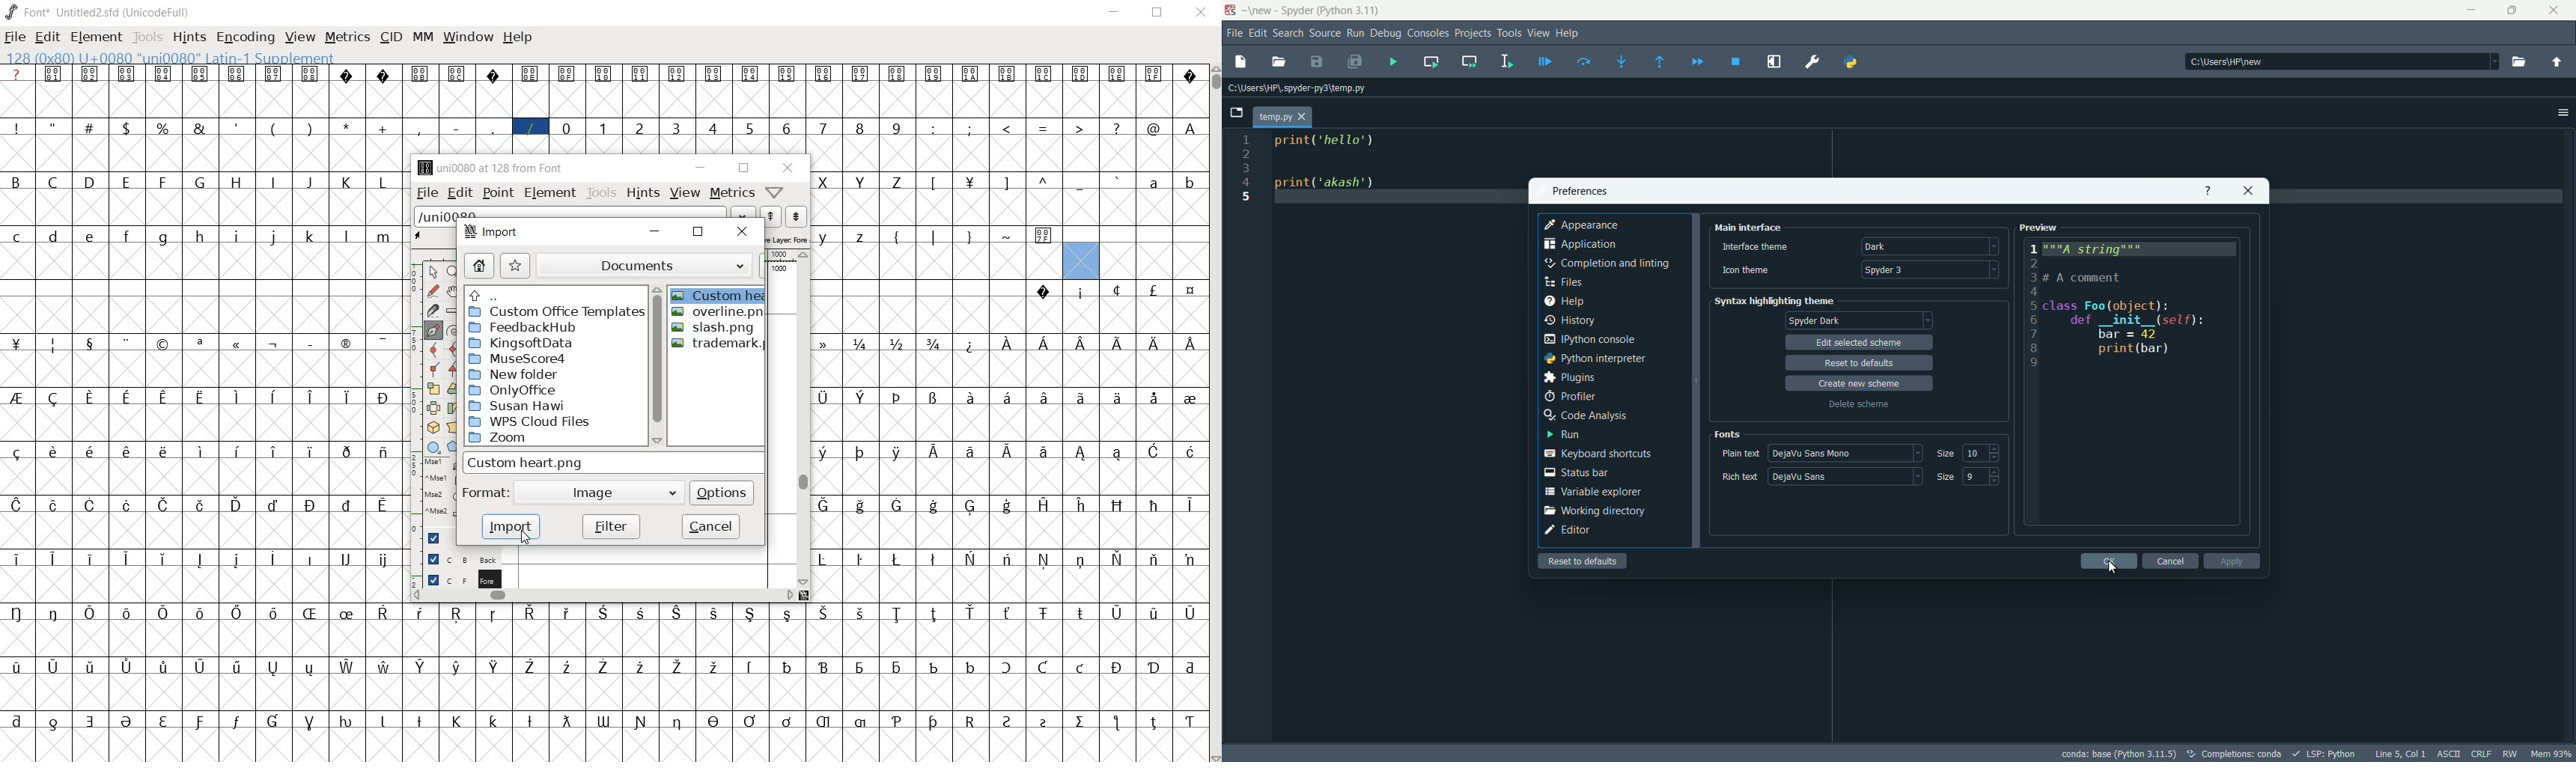  Describe the element at coordinates (16, 344) in the screenshot. I see `glyph` at that location.